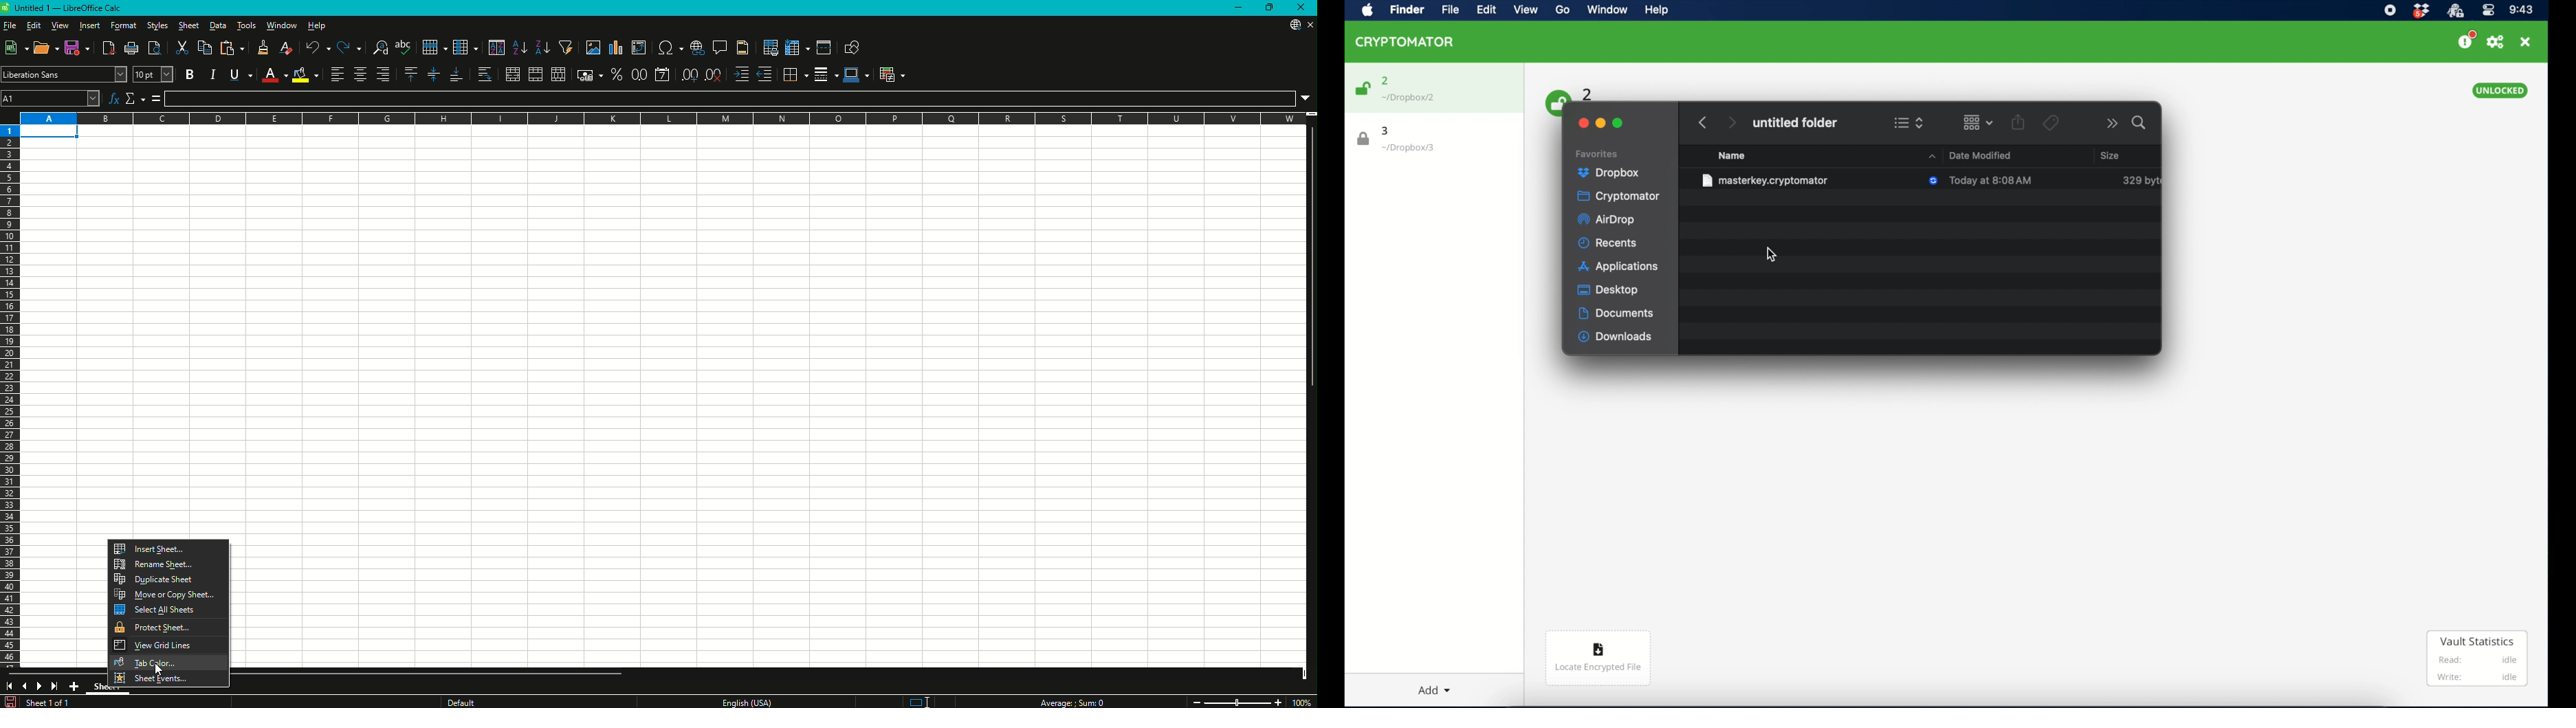 The width and height of the screenshot is (2576, 728). Describe the element at coordinates (287, 47) in the screenshot. I see `Clear Direction Formatting` at that location.